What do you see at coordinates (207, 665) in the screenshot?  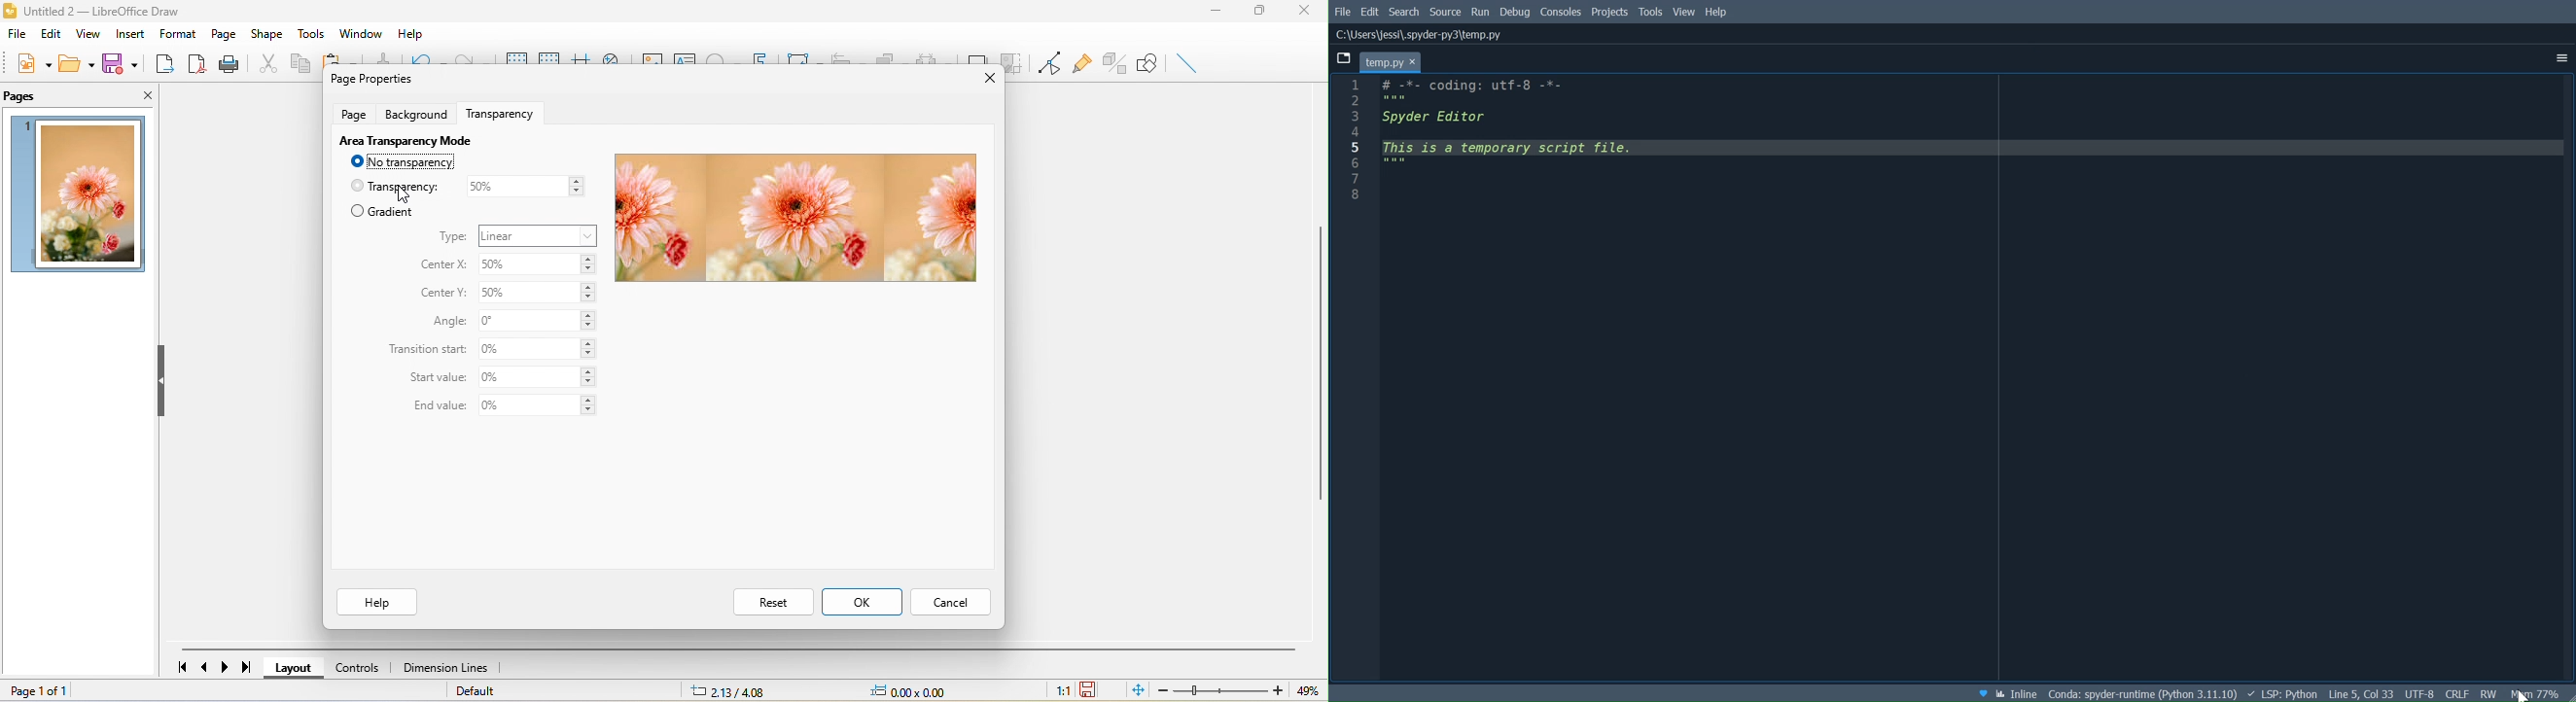 I see `previous page` at bounding box center [207, 665].